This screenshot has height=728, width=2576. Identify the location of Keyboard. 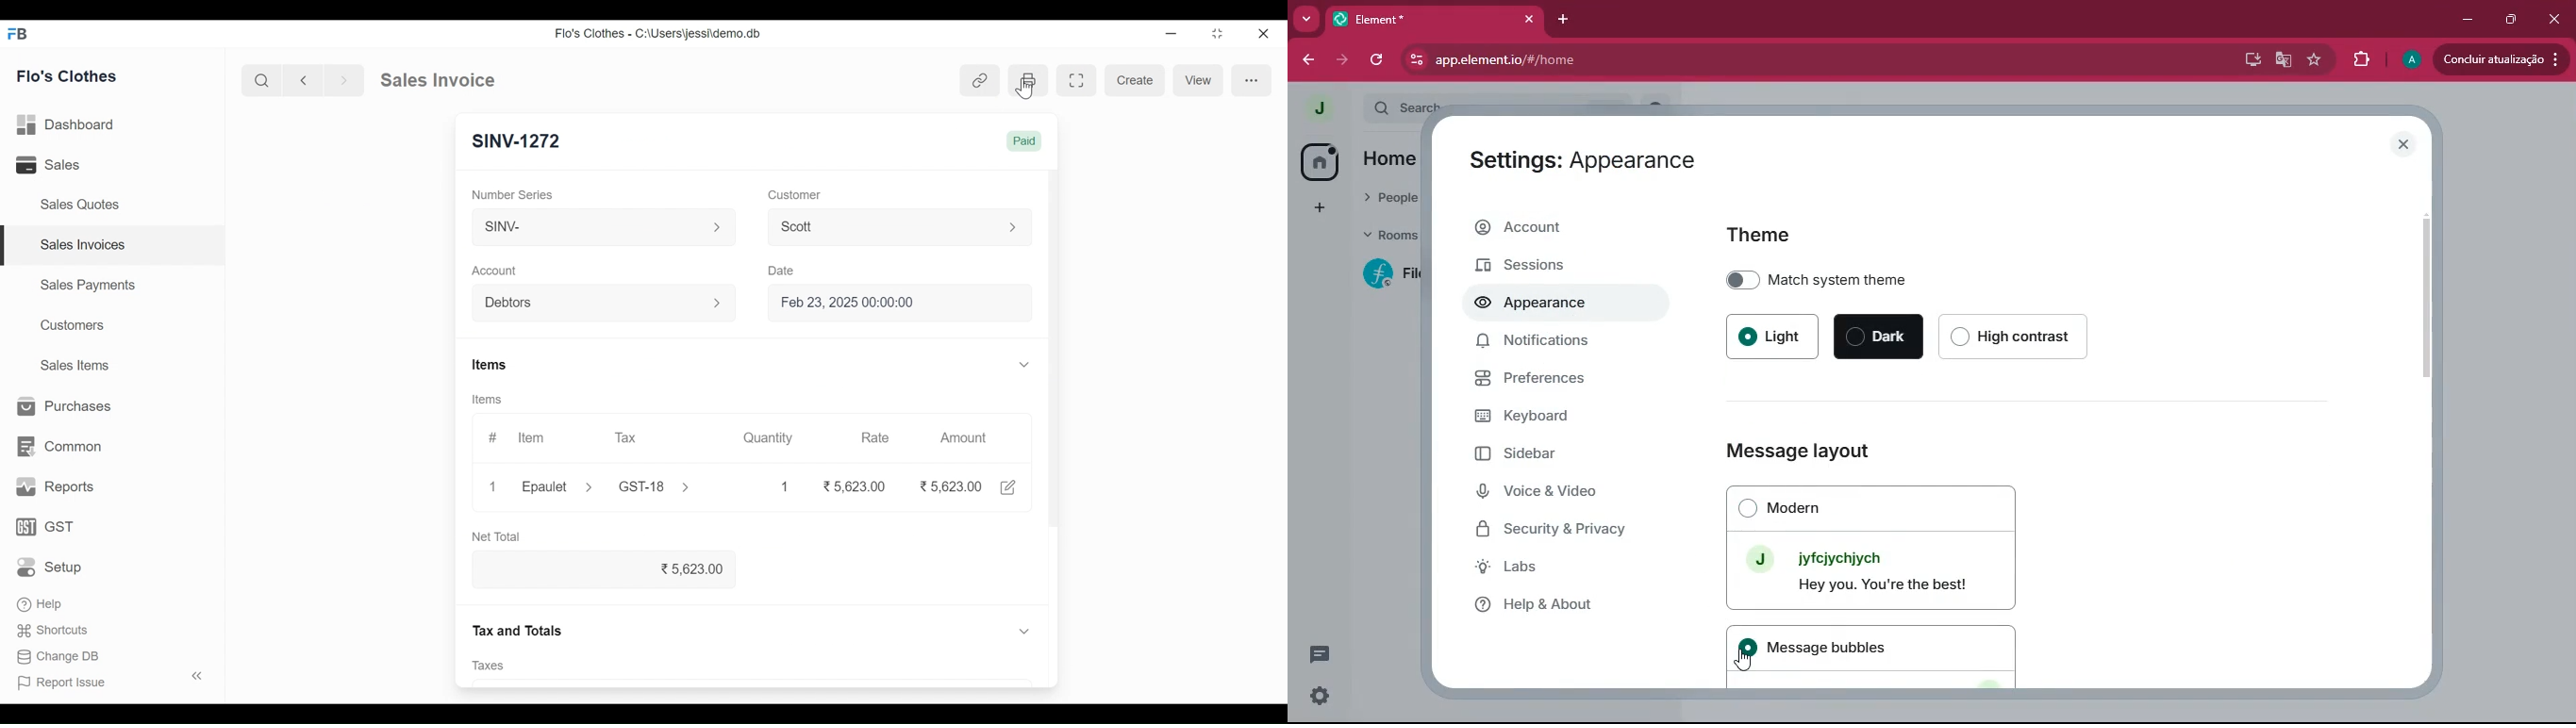
(1544, 412).